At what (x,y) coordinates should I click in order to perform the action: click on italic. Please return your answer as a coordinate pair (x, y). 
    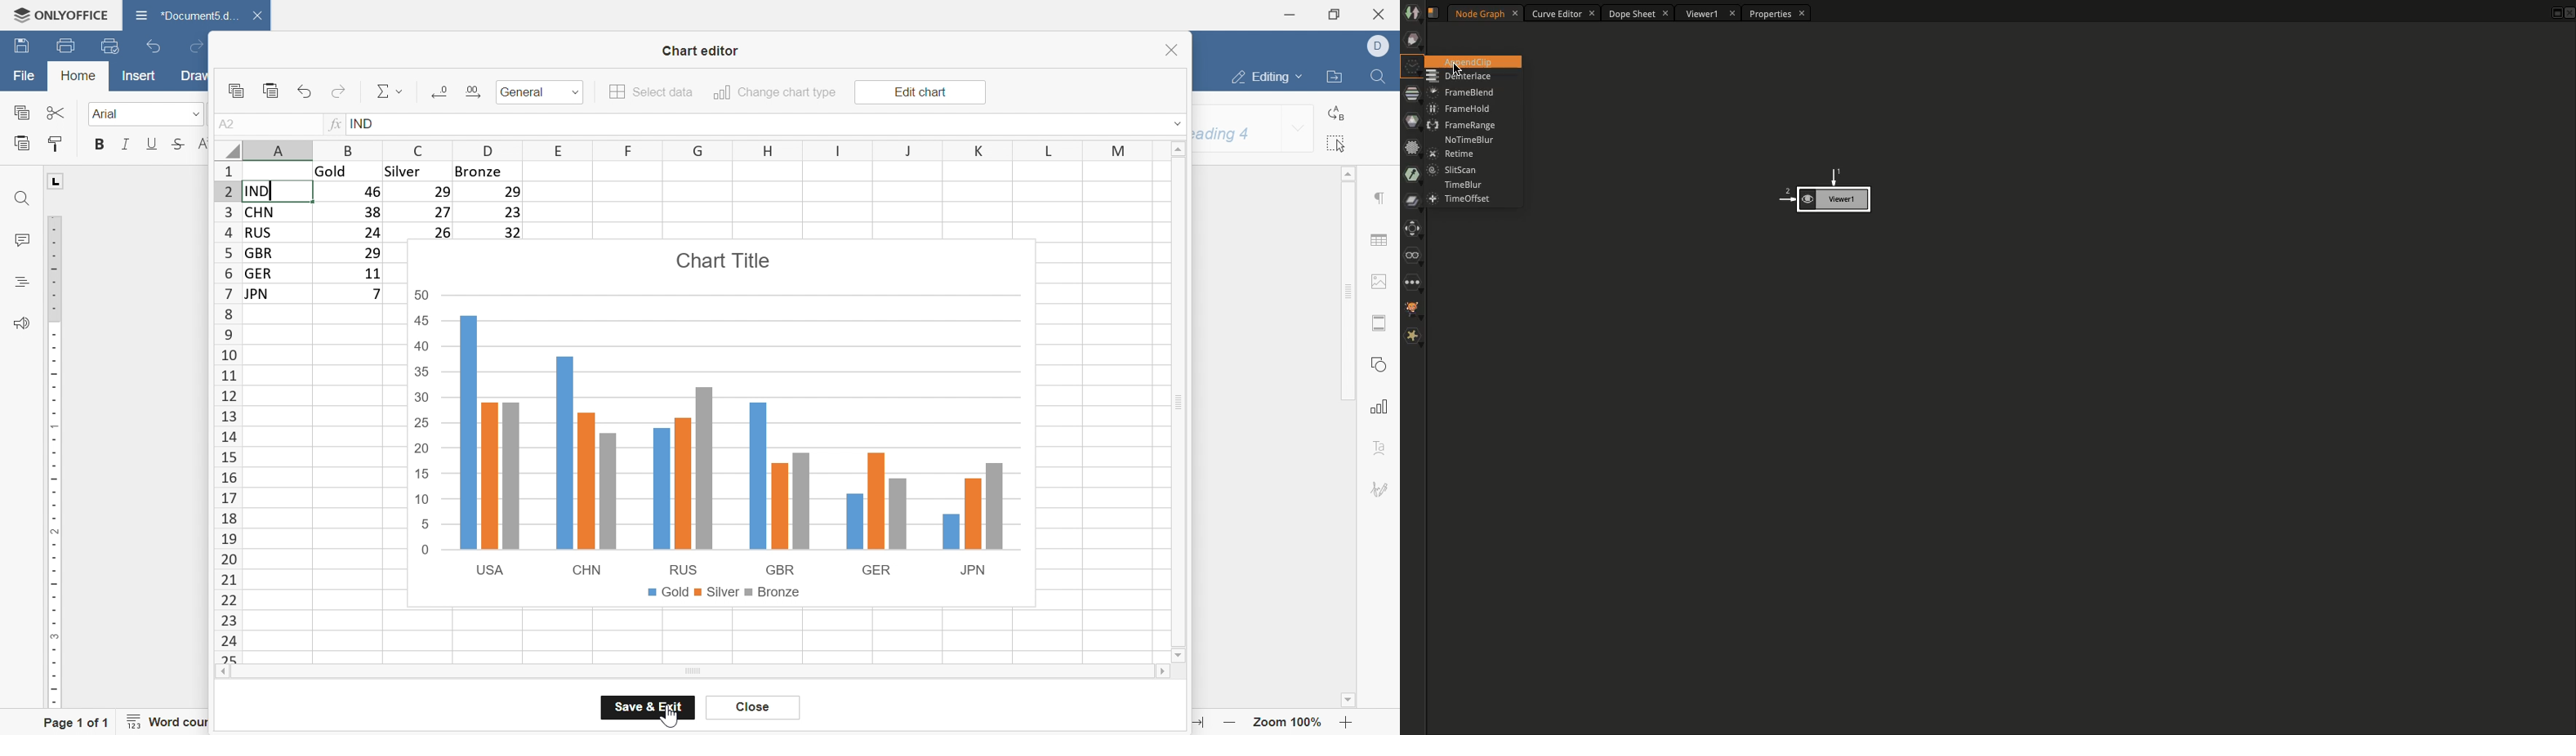
    Looking at the image, I should click on (125, 144).